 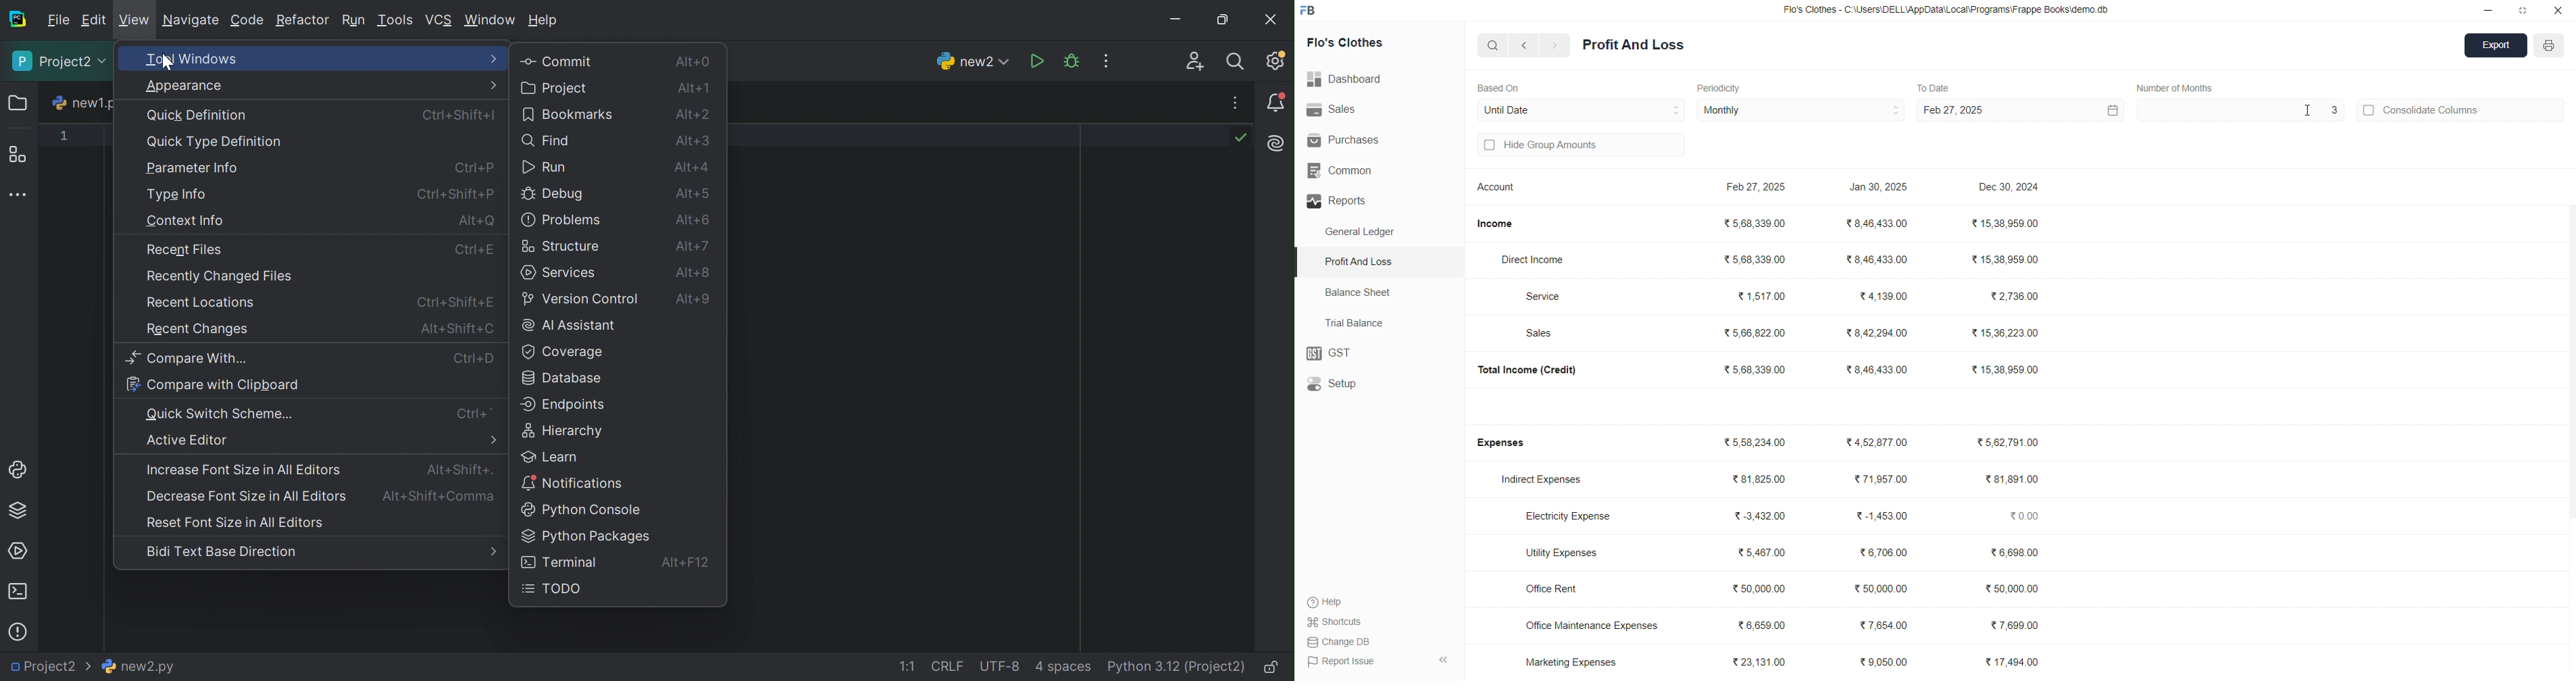 I want to click on ₹2,736.00, so click(x=2016, y=297).